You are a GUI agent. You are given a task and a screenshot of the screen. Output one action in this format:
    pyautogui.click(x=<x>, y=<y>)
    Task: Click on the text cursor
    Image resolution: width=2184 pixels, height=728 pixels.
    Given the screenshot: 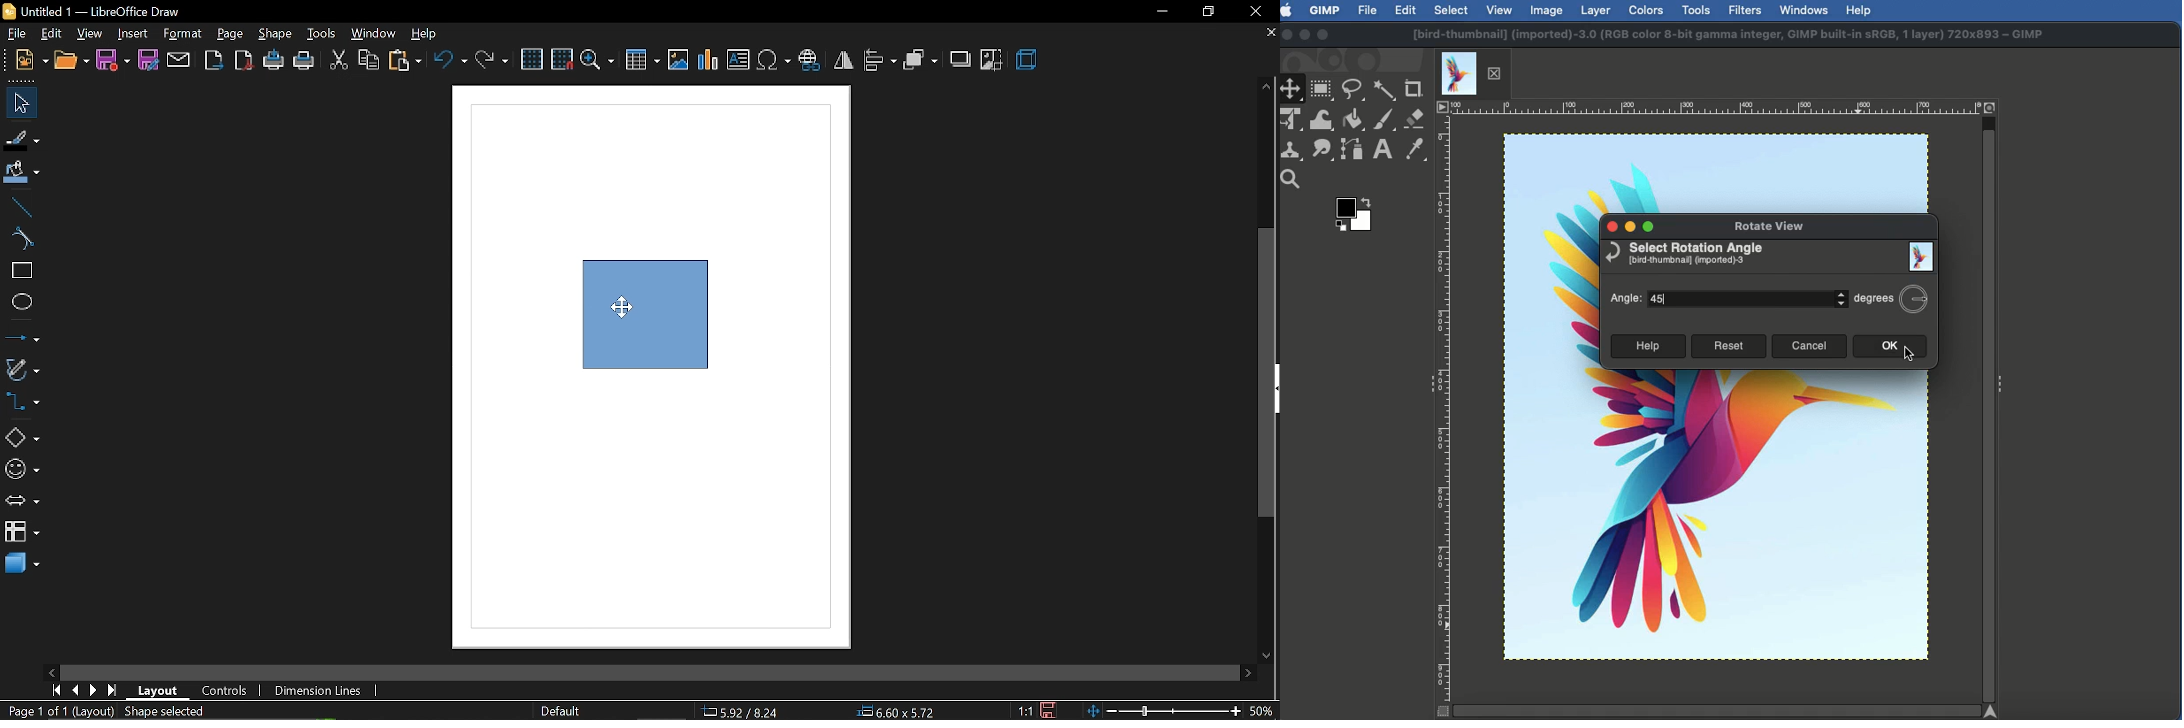 What is the action you would take?
    pyautogui.click(x=1671, y=301)
    